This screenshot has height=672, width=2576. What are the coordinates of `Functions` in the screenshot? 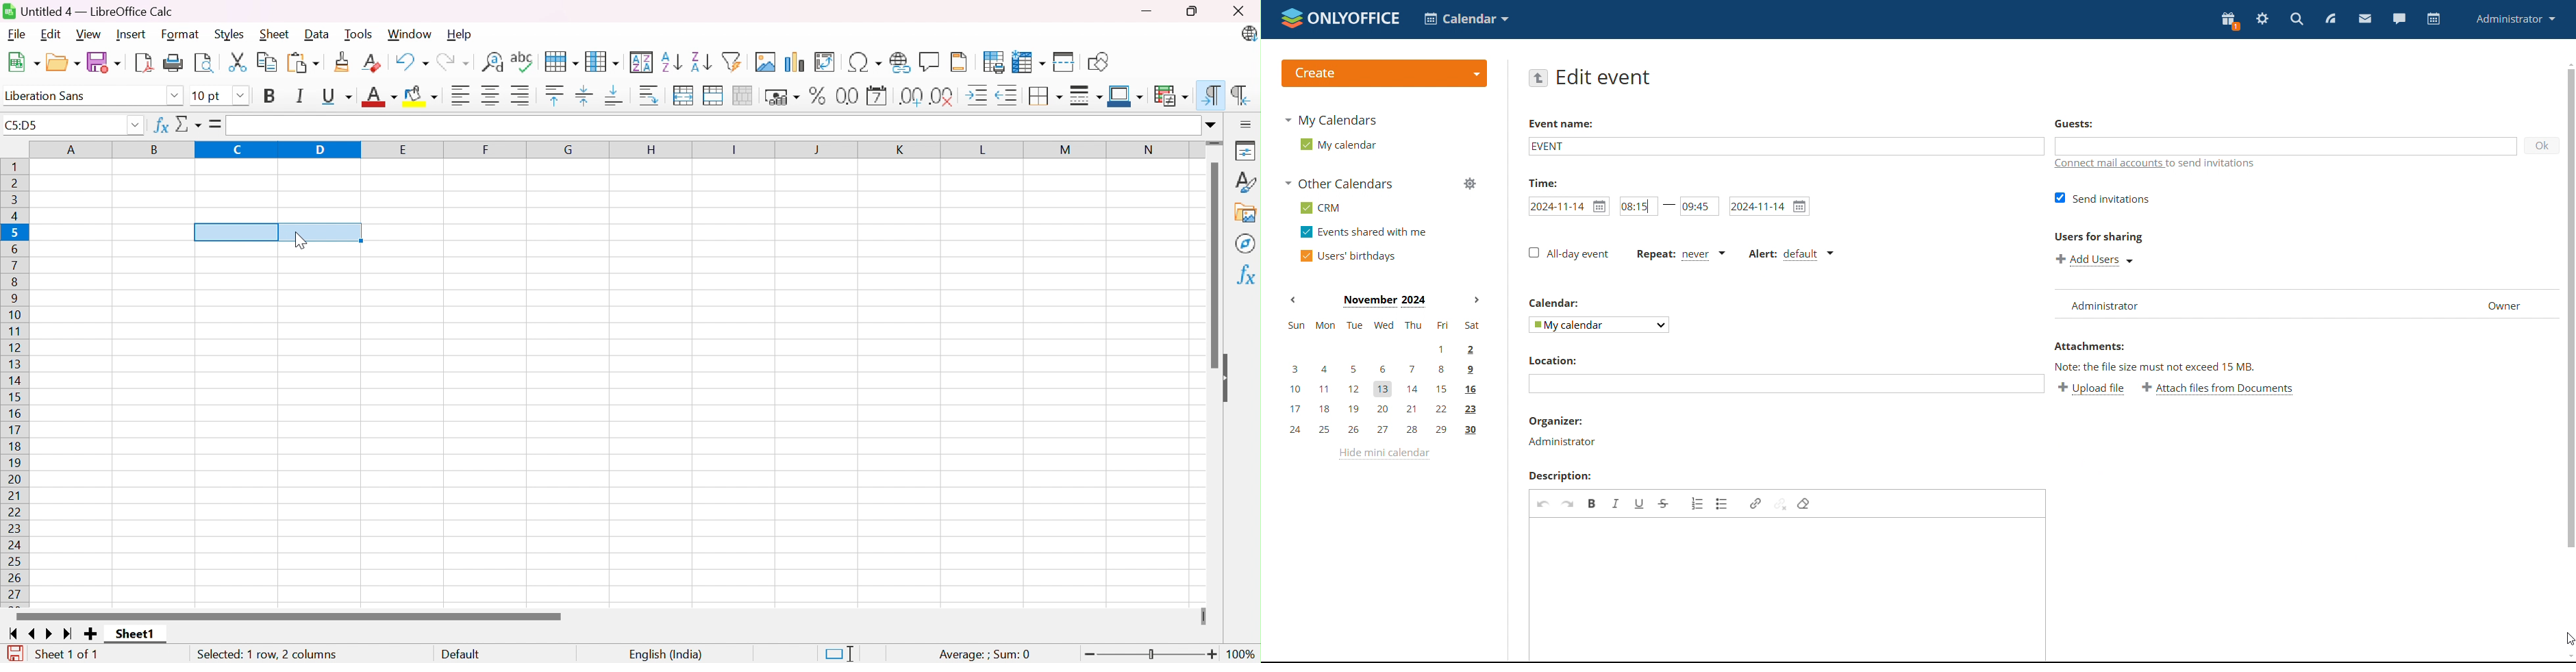 It's located at (1244, 275).